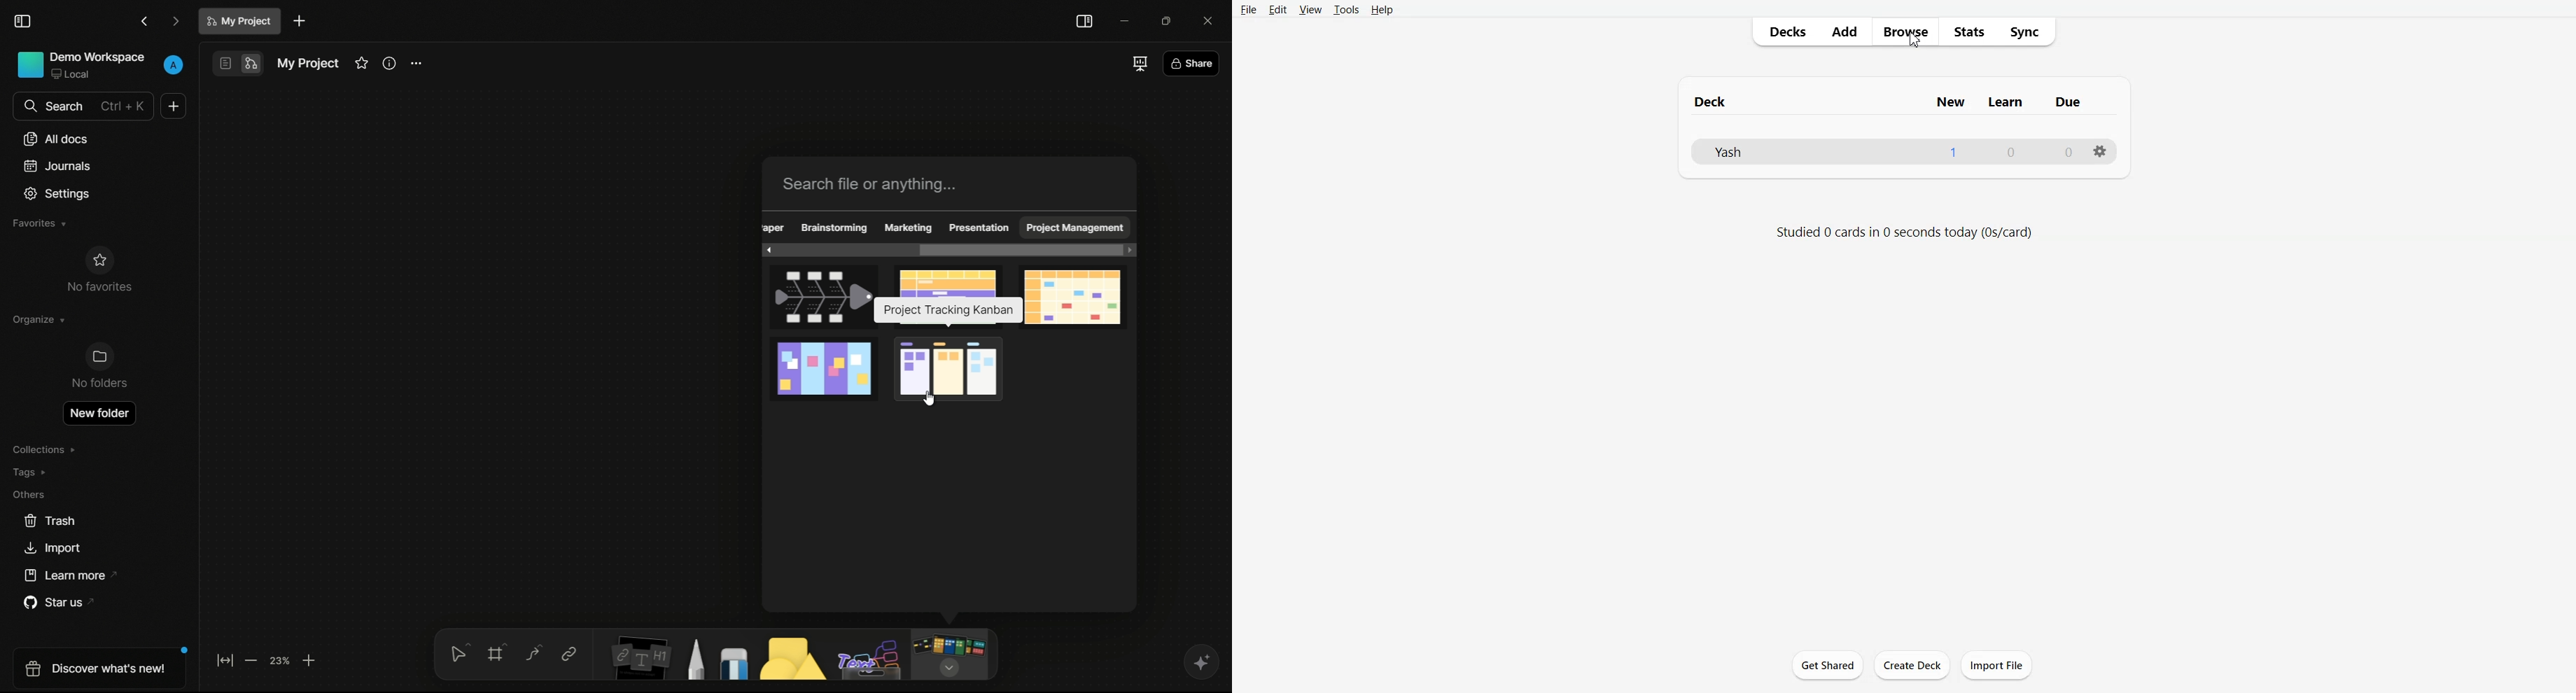  Describe the element at coordinates (82, 106) in the screenshot. I see `search bar` at that location.